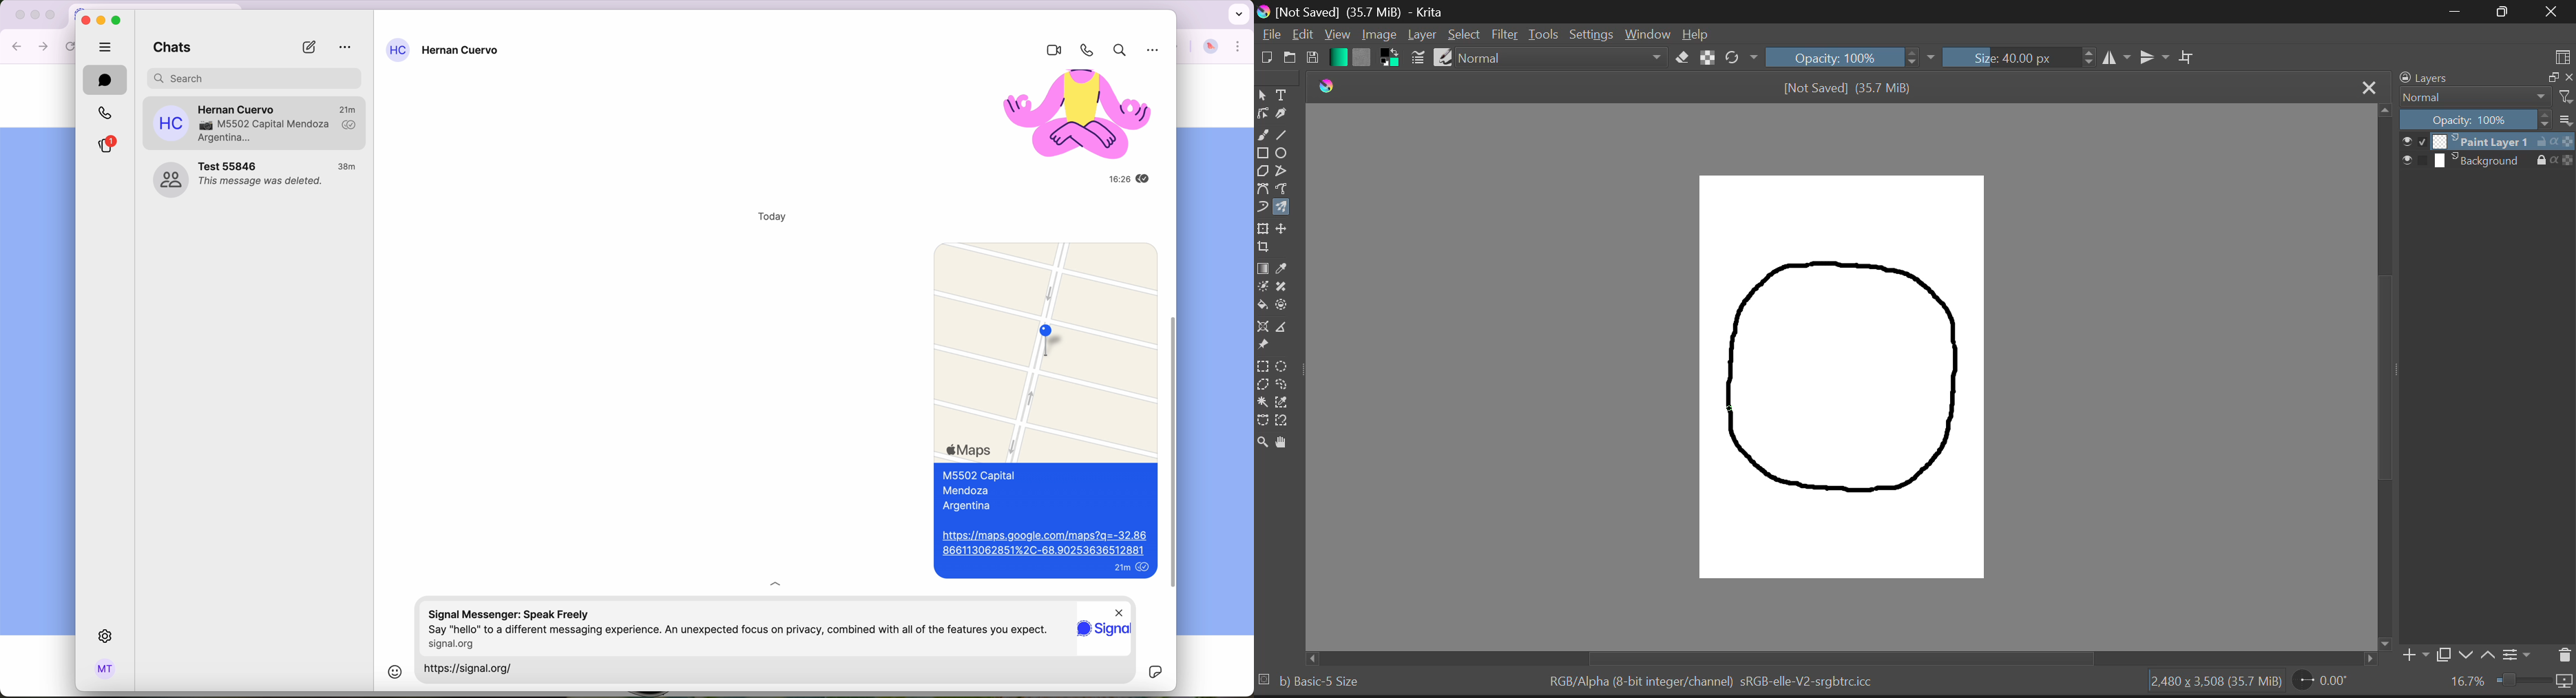  What do you see at coordinates (2551, 76) in the screenshot?
I see `minimize` at bounding box center [2551, 76].